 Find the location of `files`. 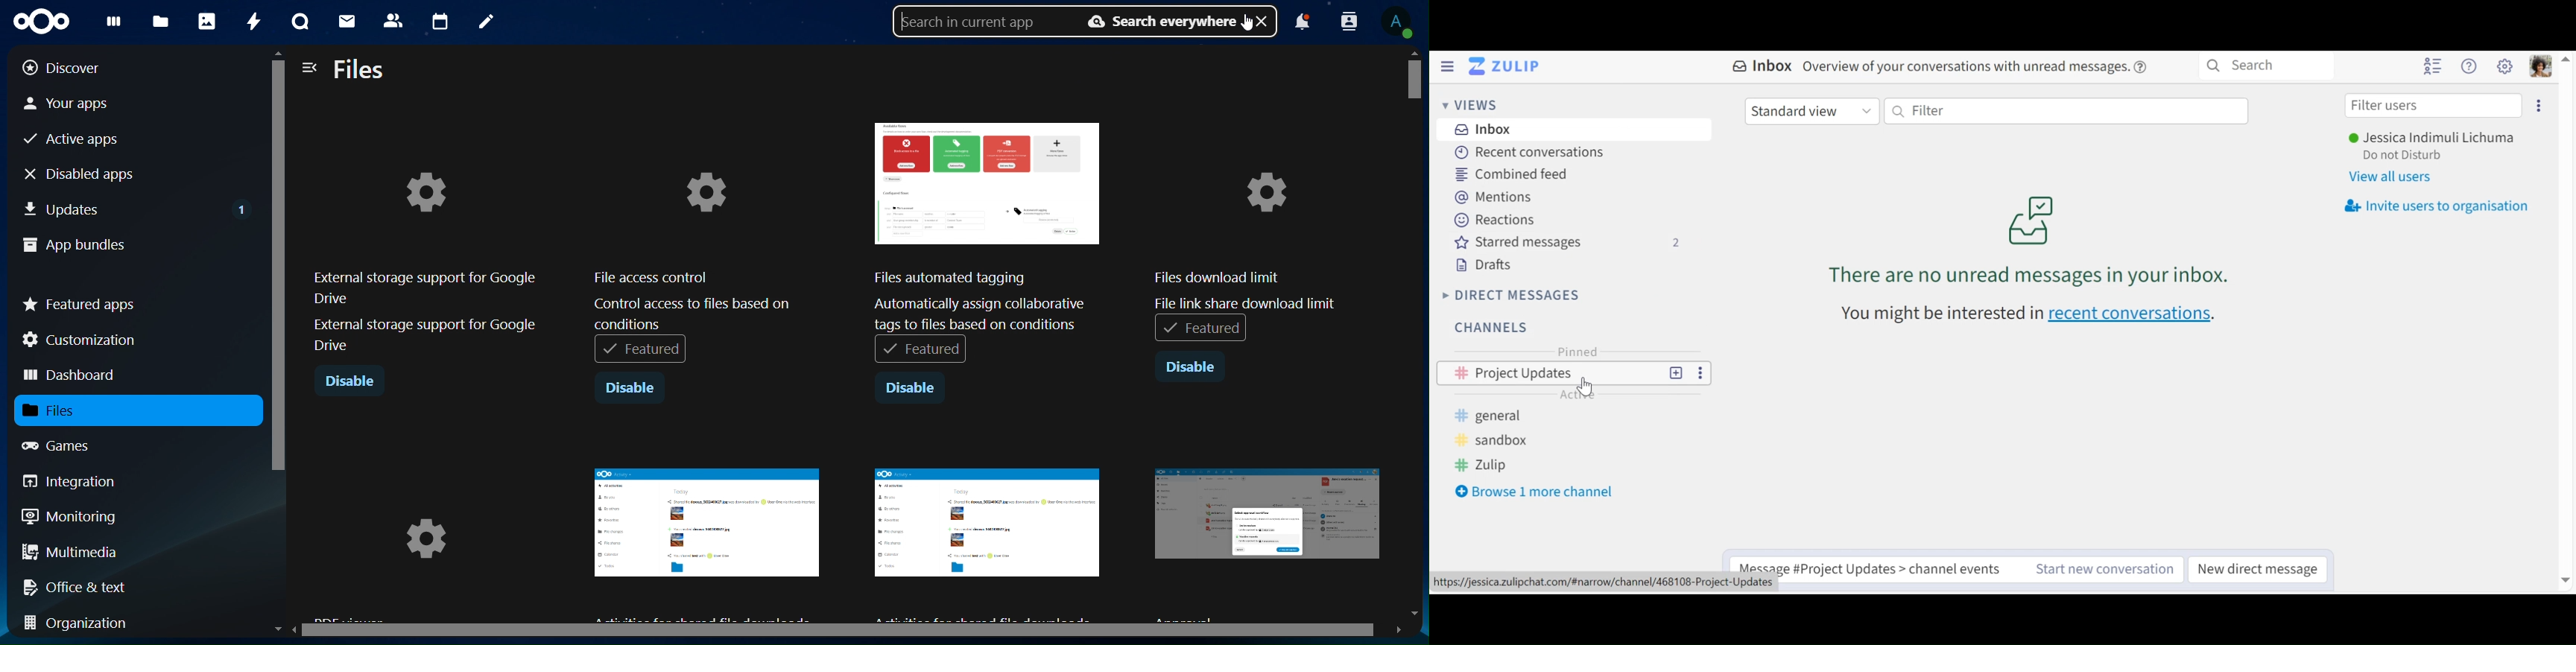

files is located at coordinates (361, 71).